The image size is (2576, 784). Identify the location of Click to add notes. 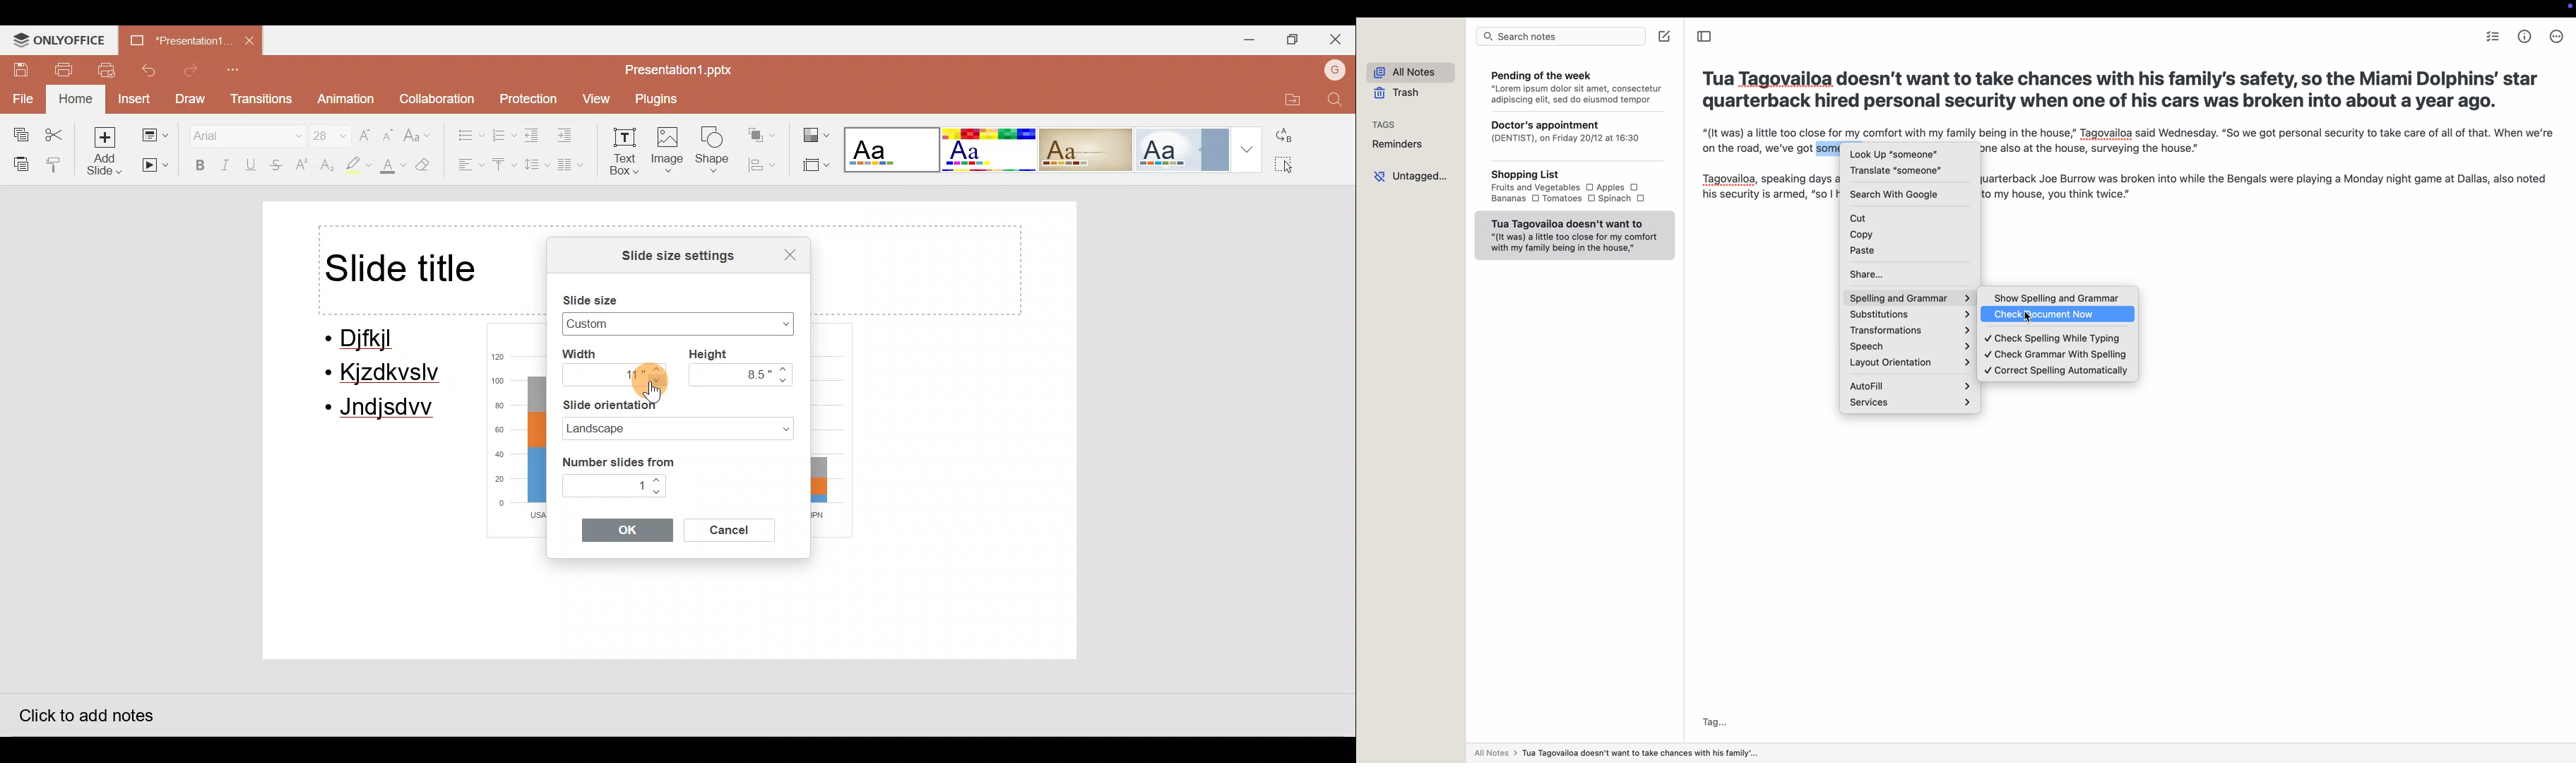
(84, 711).